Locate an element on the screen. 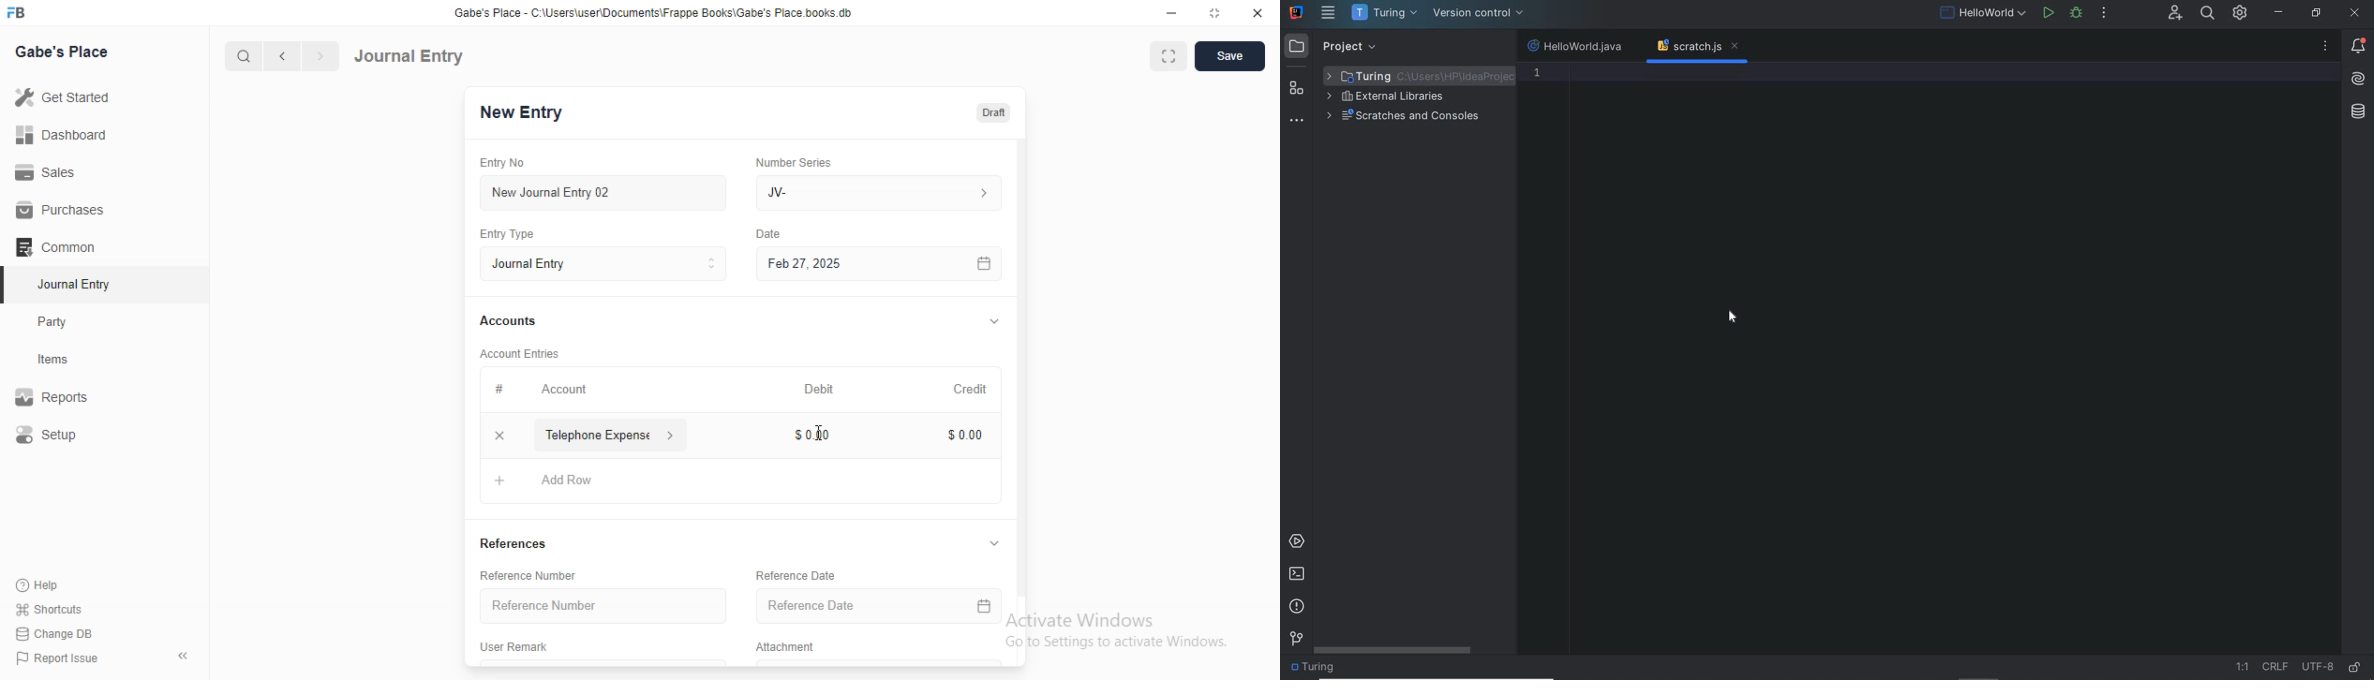 The image size is (2380, 700). 0.00 is located at coordinates (958, 436).